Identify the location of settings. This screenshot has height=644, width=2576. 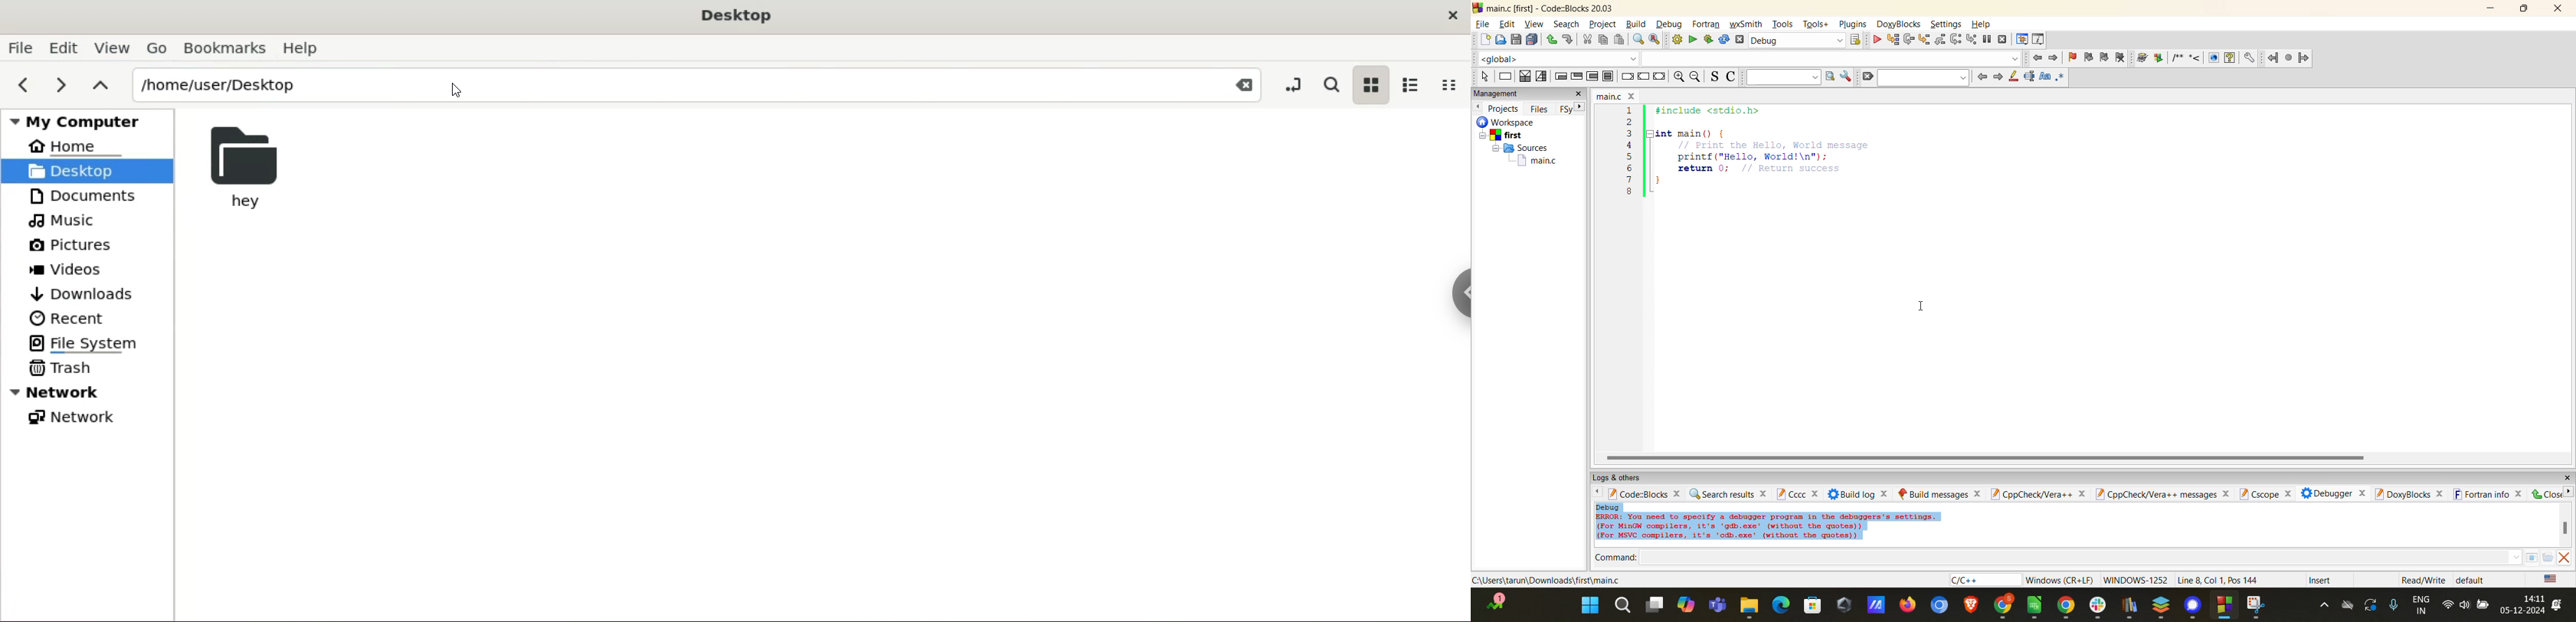
(1946, 24).